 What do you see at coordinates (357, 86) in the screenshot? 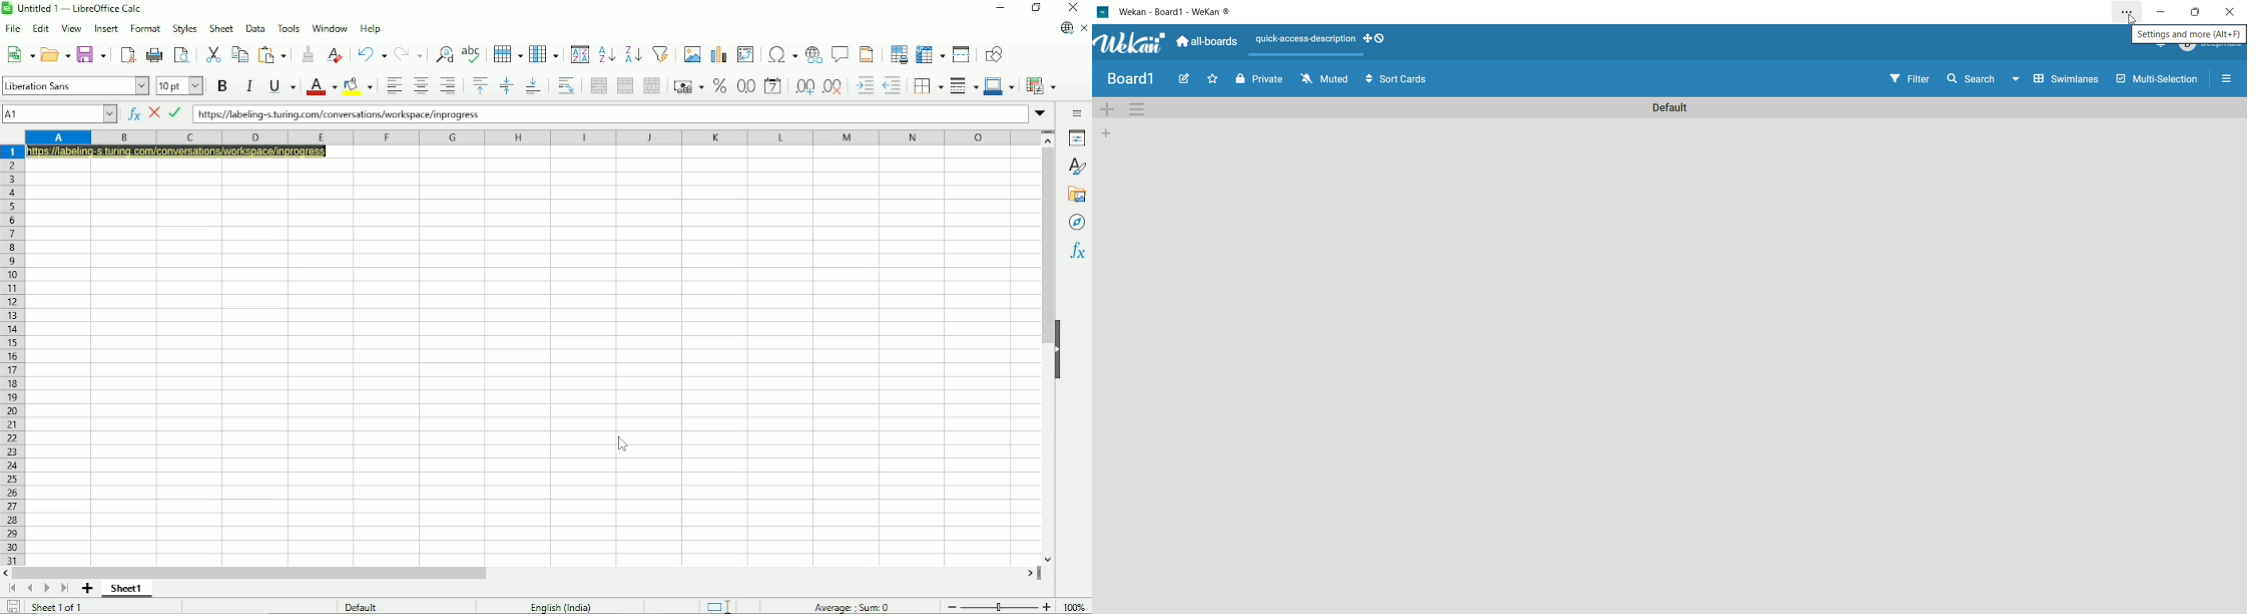
I see `Background color` at bounding box center [357, 86].